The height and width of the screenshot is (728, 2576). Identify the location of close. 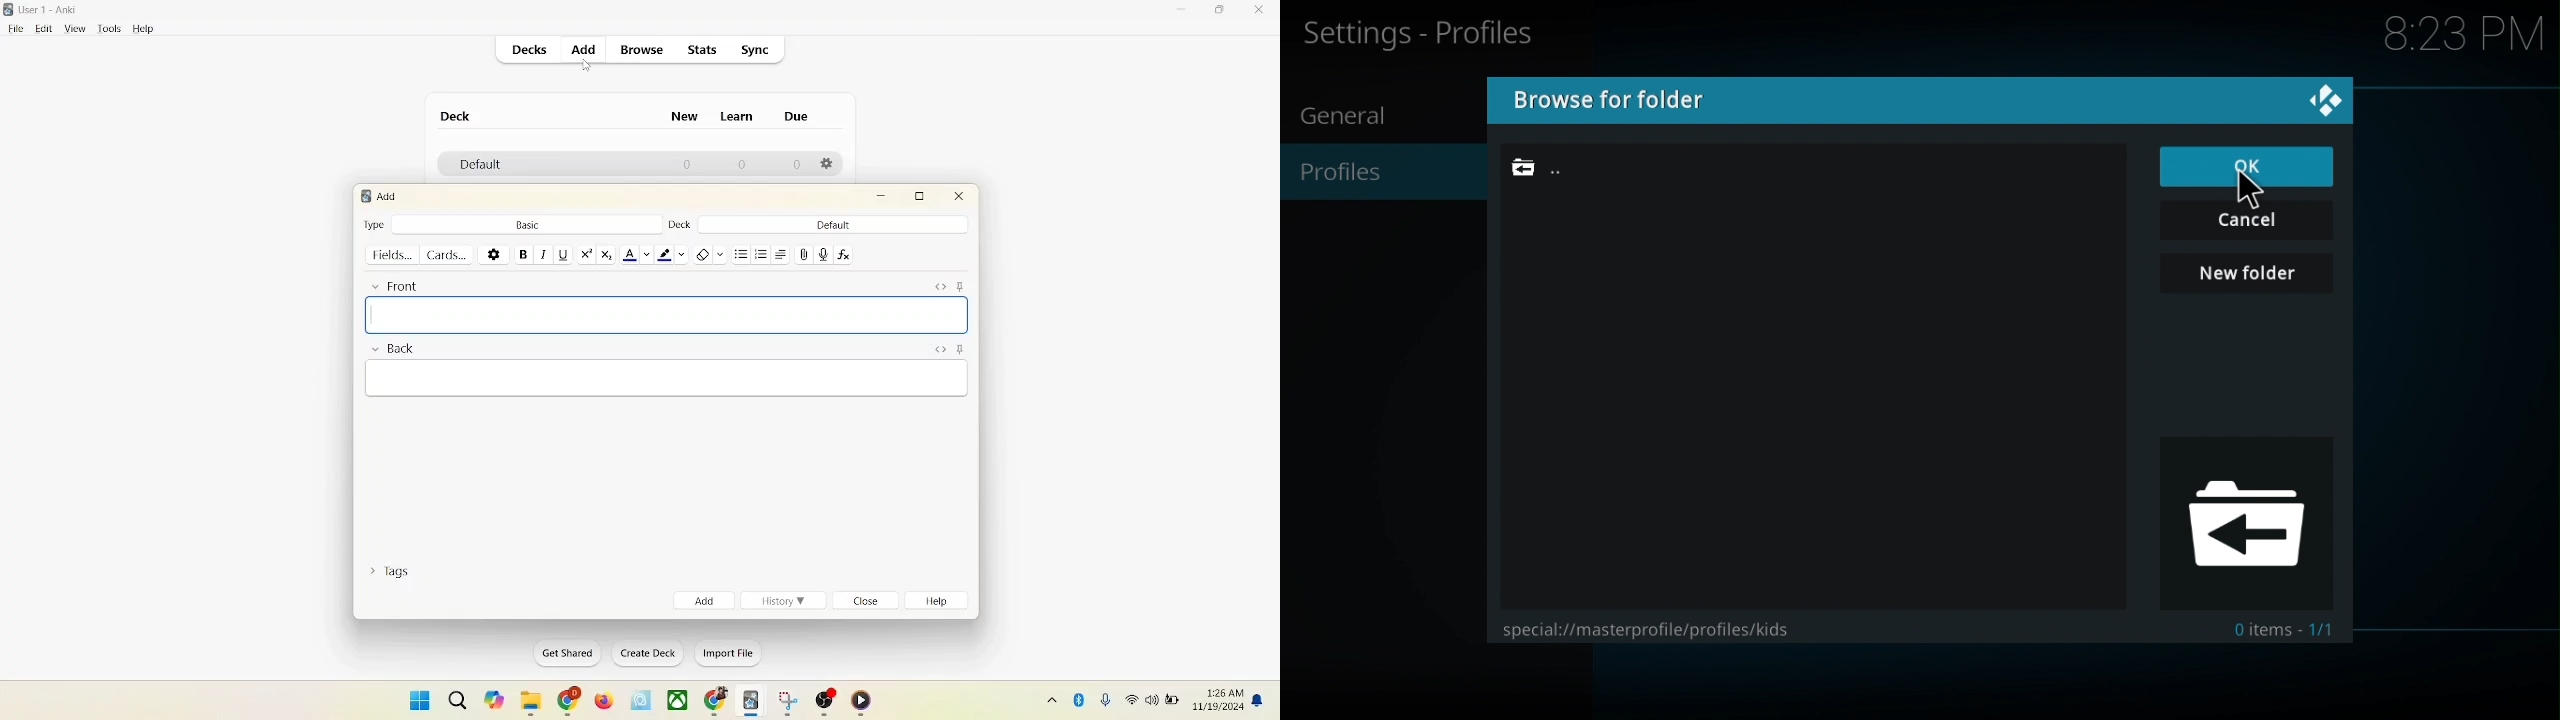
(1260, 11).